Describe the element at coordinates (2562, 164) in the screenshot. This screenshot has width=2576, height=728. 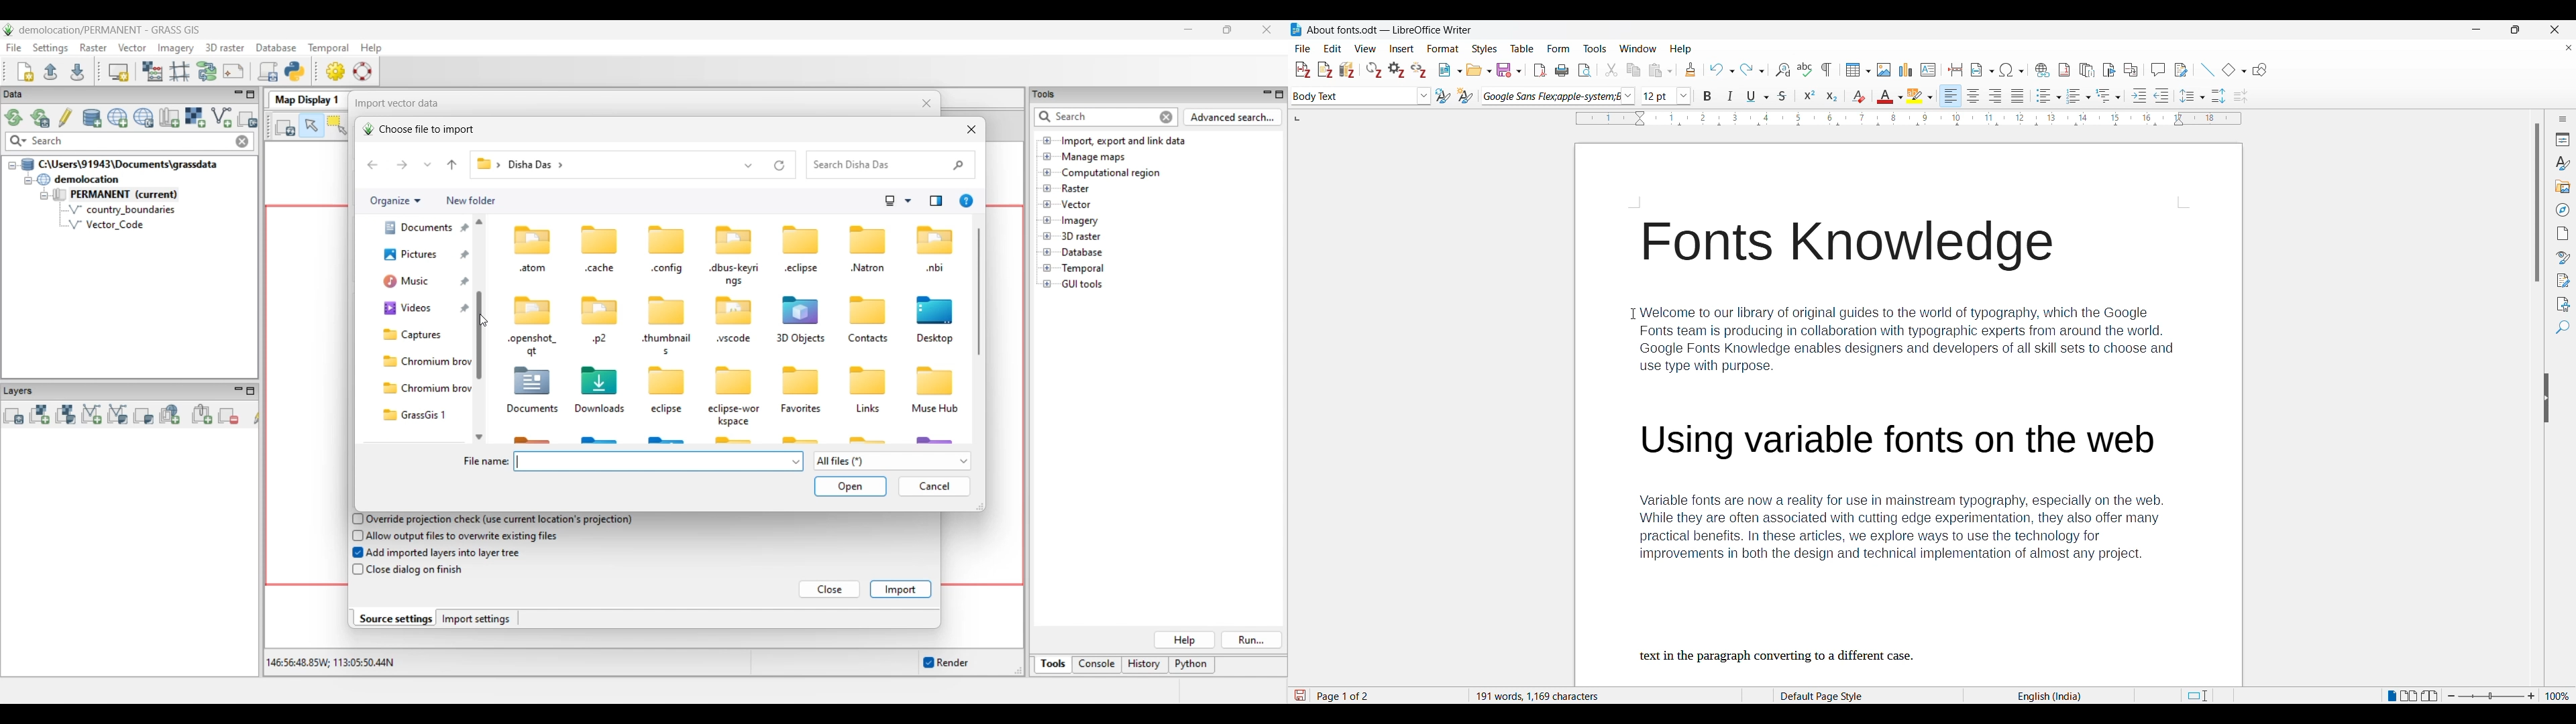
I see `Styles` at that location.